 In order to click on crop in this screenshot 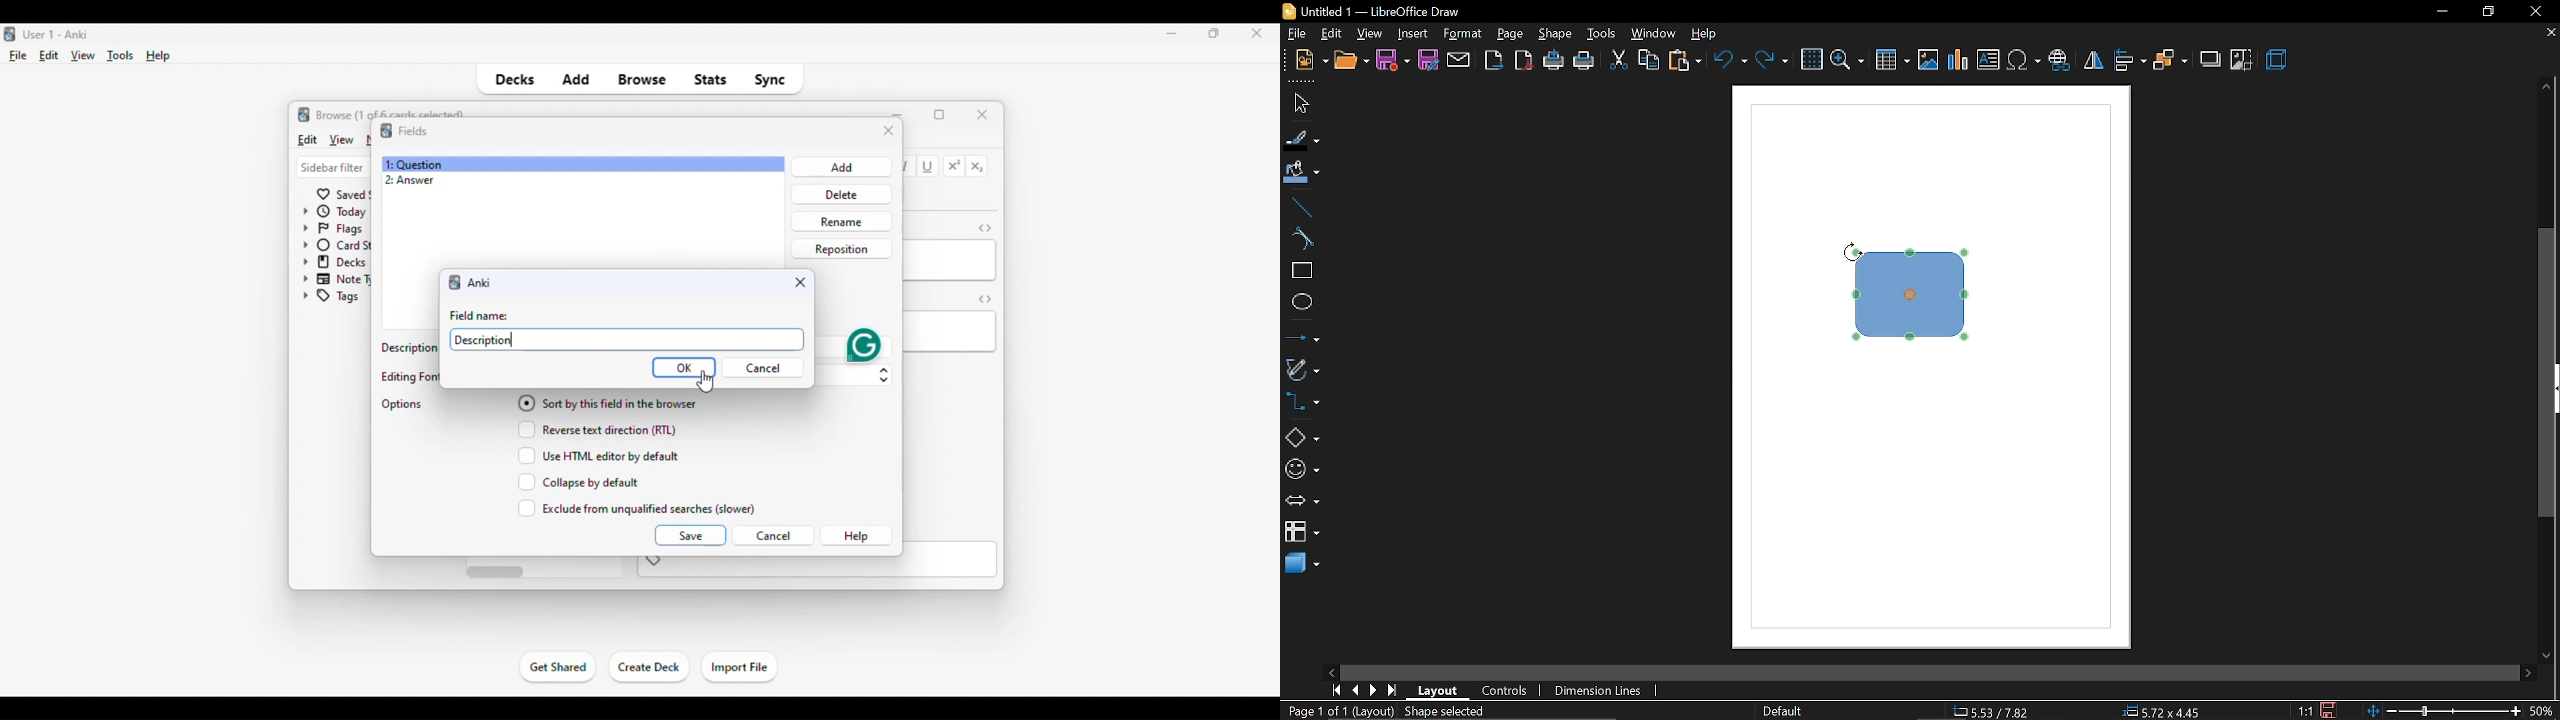, I will do `click(2243, 59)`.